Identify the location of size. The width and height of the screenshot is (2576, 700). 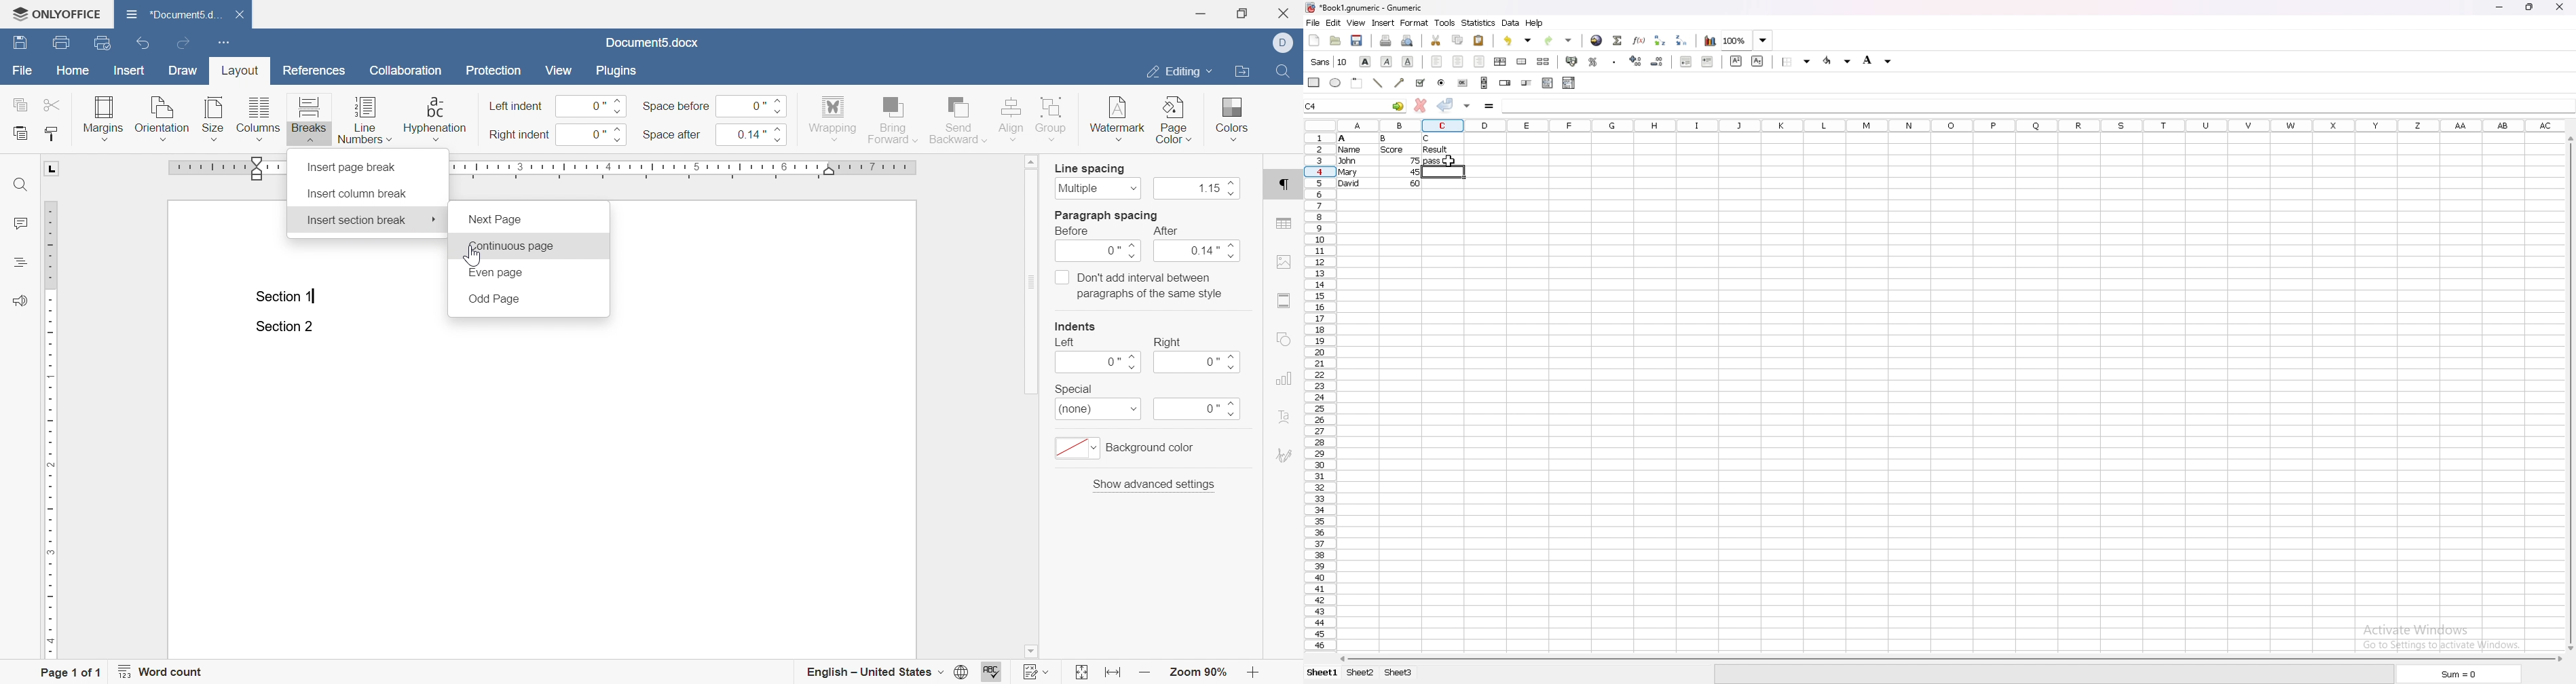
(212, 117).